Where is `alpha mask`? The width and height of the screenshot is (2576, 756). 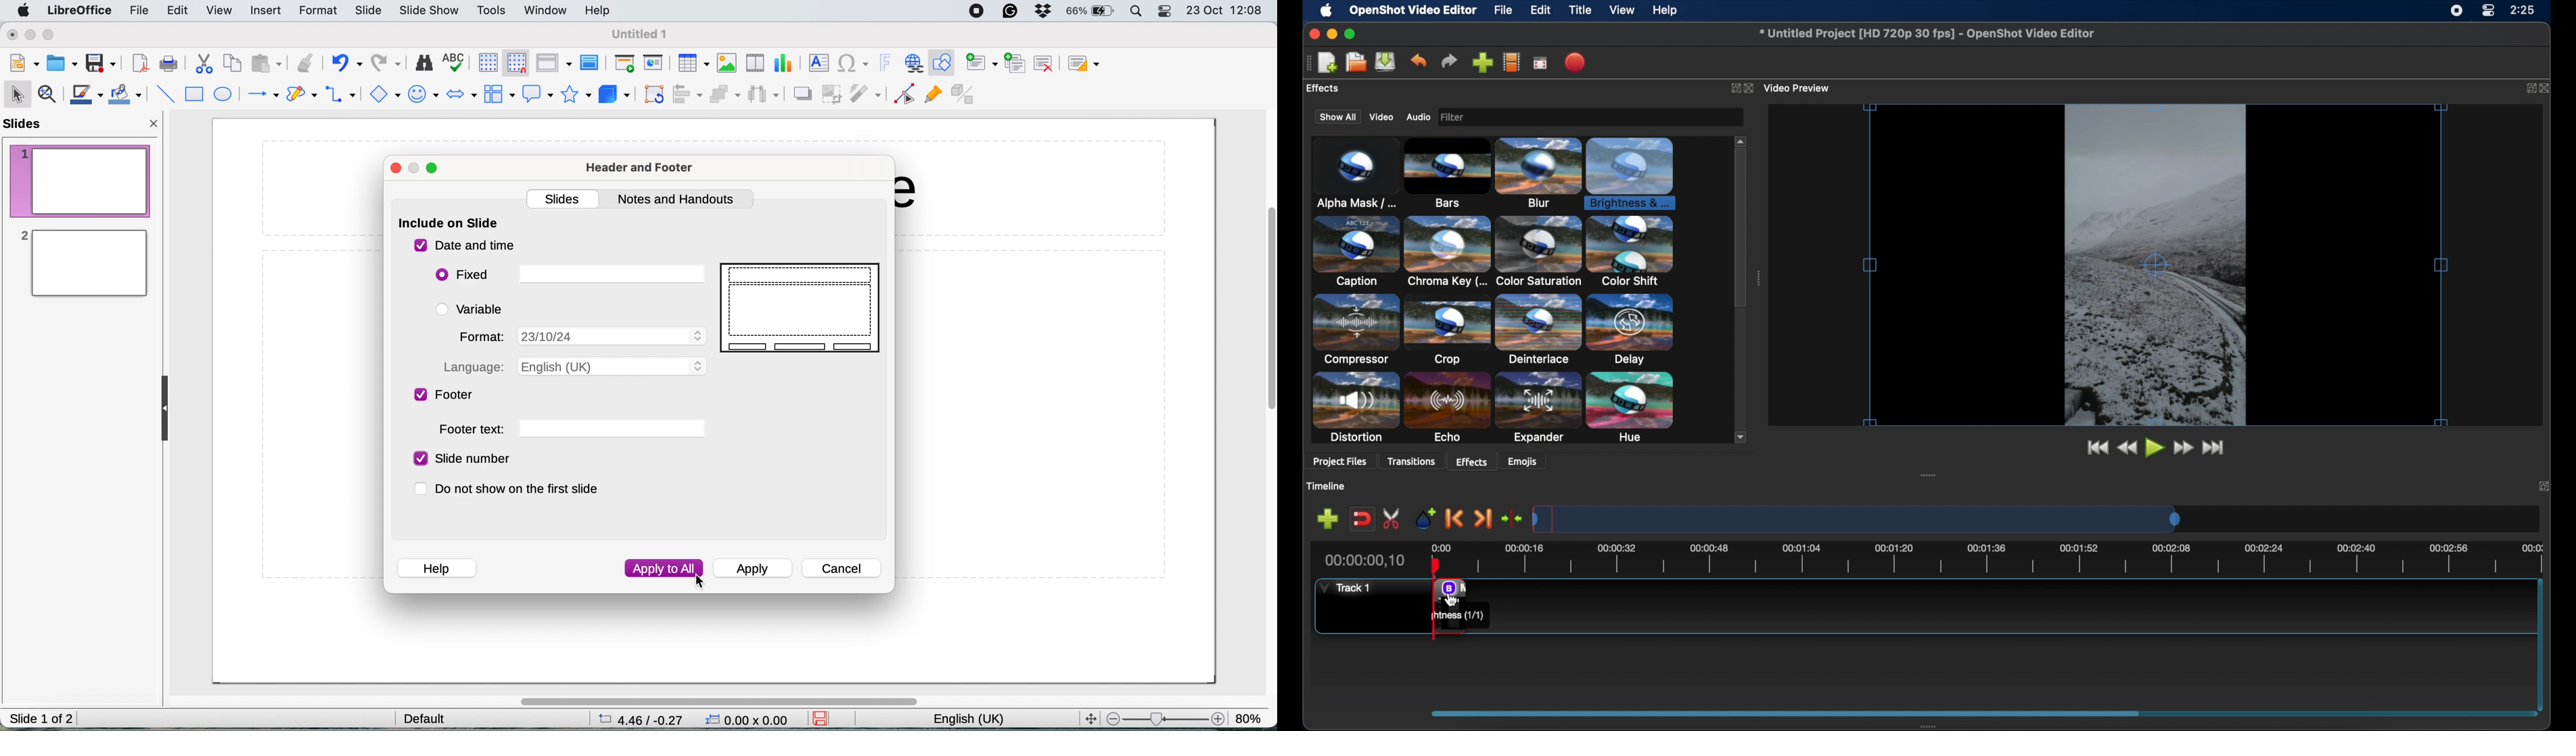 alpha mask is located at coordinates (1354, 172).